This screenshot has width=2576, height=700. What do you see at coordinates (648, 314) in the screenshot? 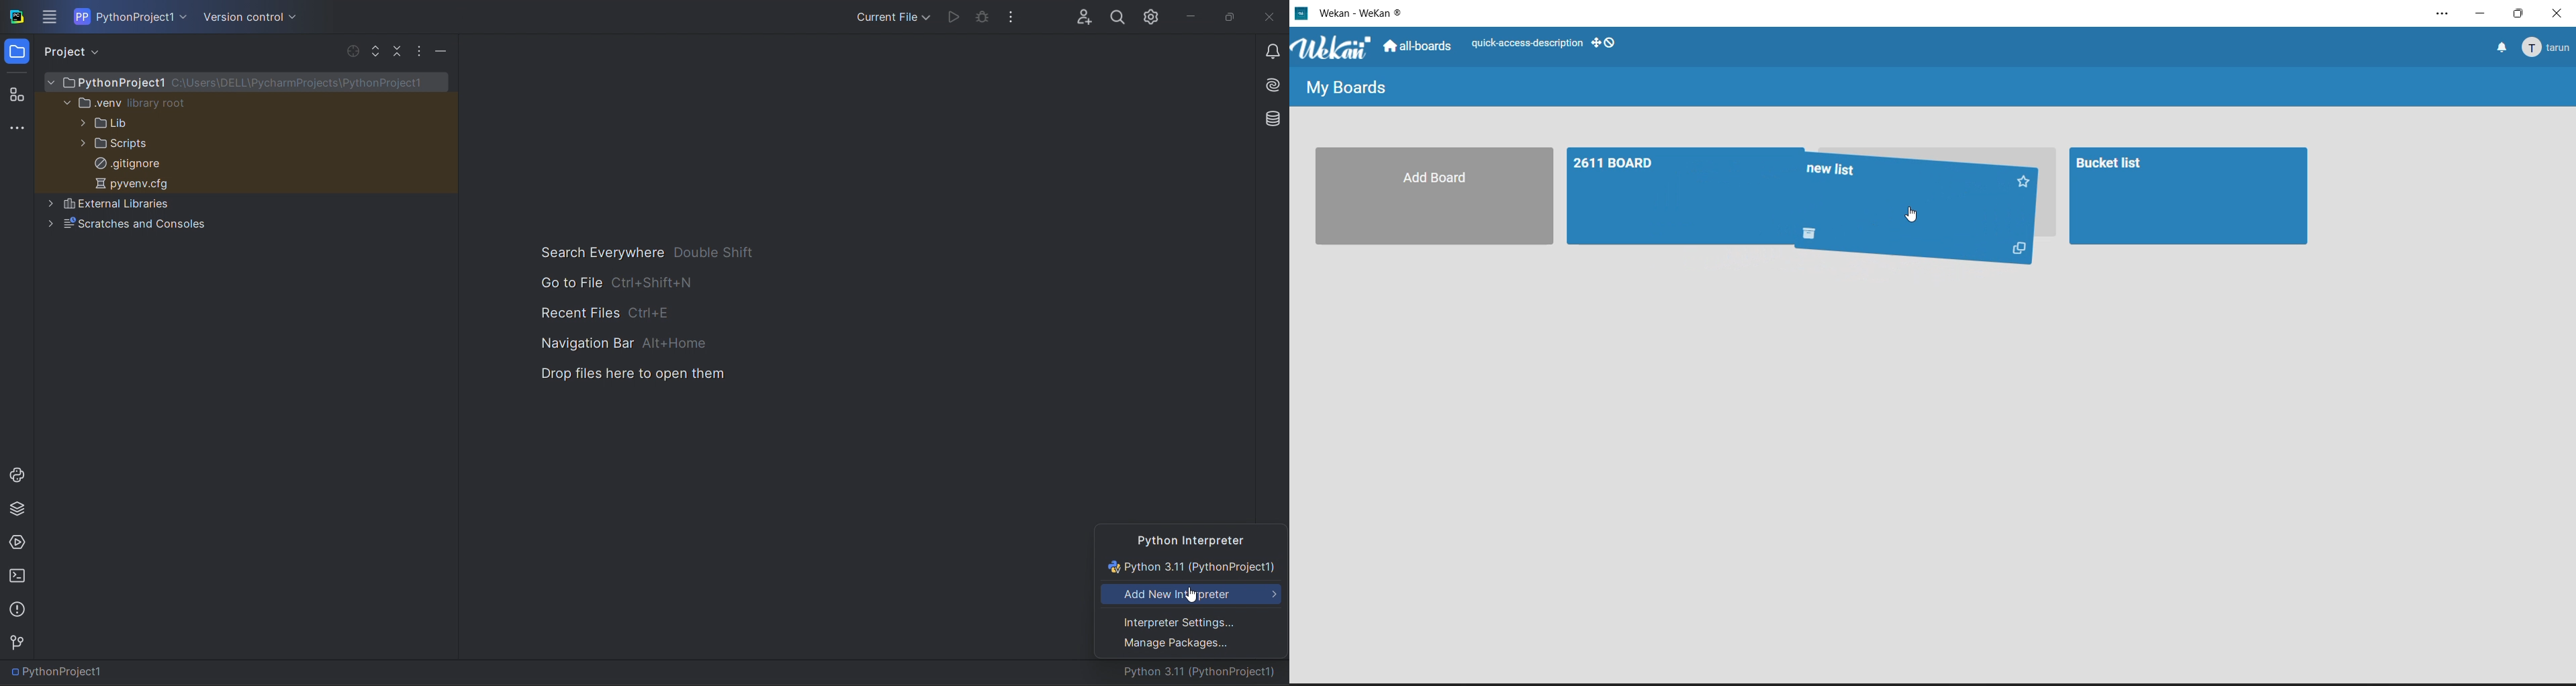
I see `hotkey options` at bounding box center [648, 314].